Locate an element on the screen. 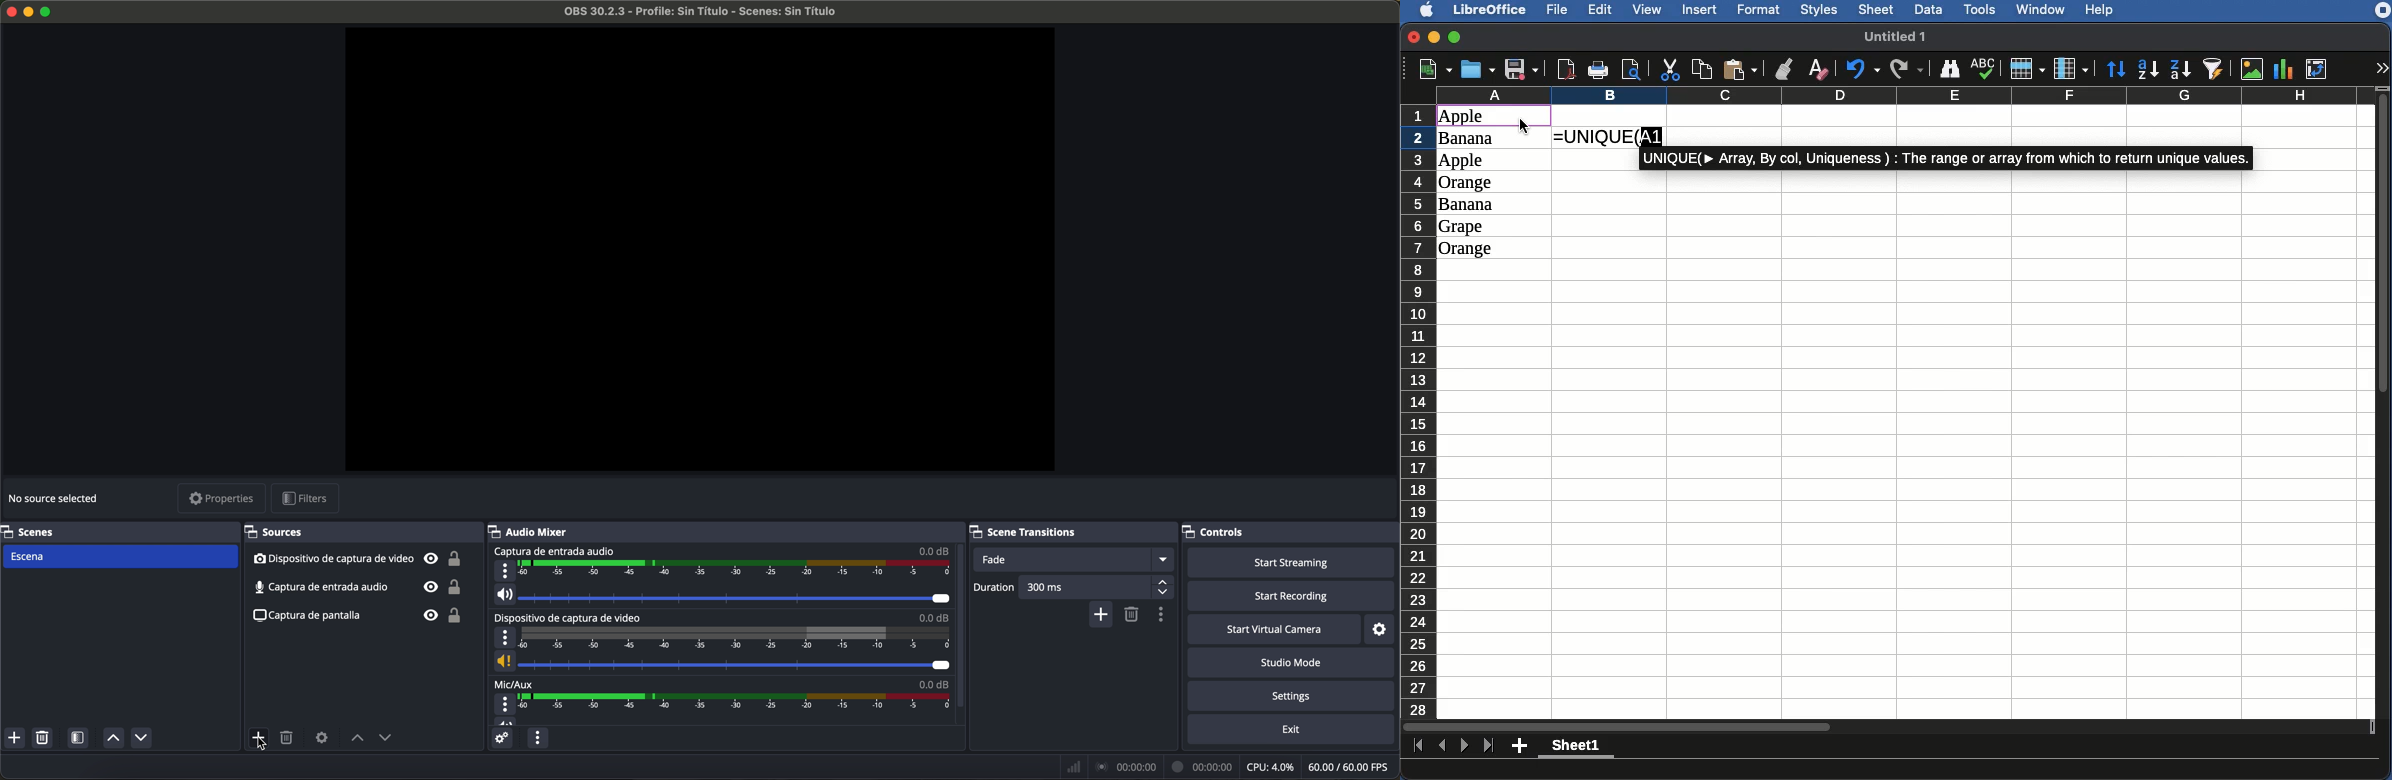 The height and width of the screenshot is (784, 2408). add configurable transition is located at coordinates (1102, 615).